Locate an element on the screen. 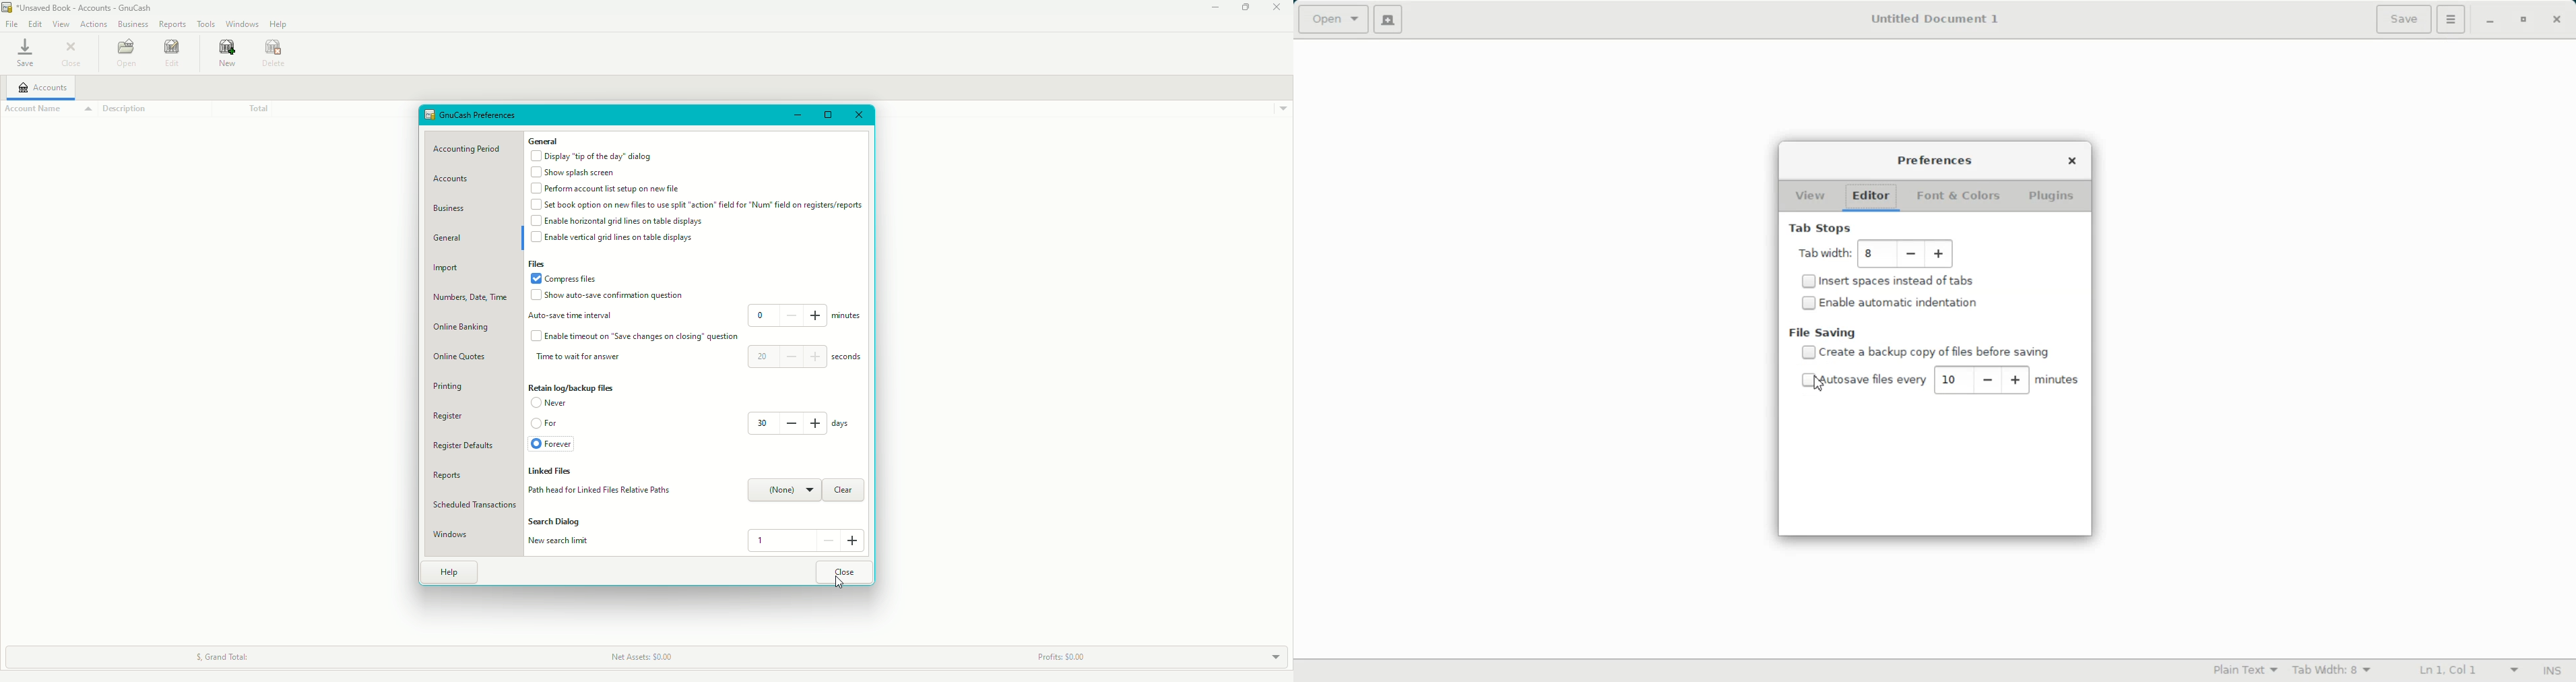 The width and height of the screenshot is (2576, 700). Auto-save interval is located at coordinates (573, 315).